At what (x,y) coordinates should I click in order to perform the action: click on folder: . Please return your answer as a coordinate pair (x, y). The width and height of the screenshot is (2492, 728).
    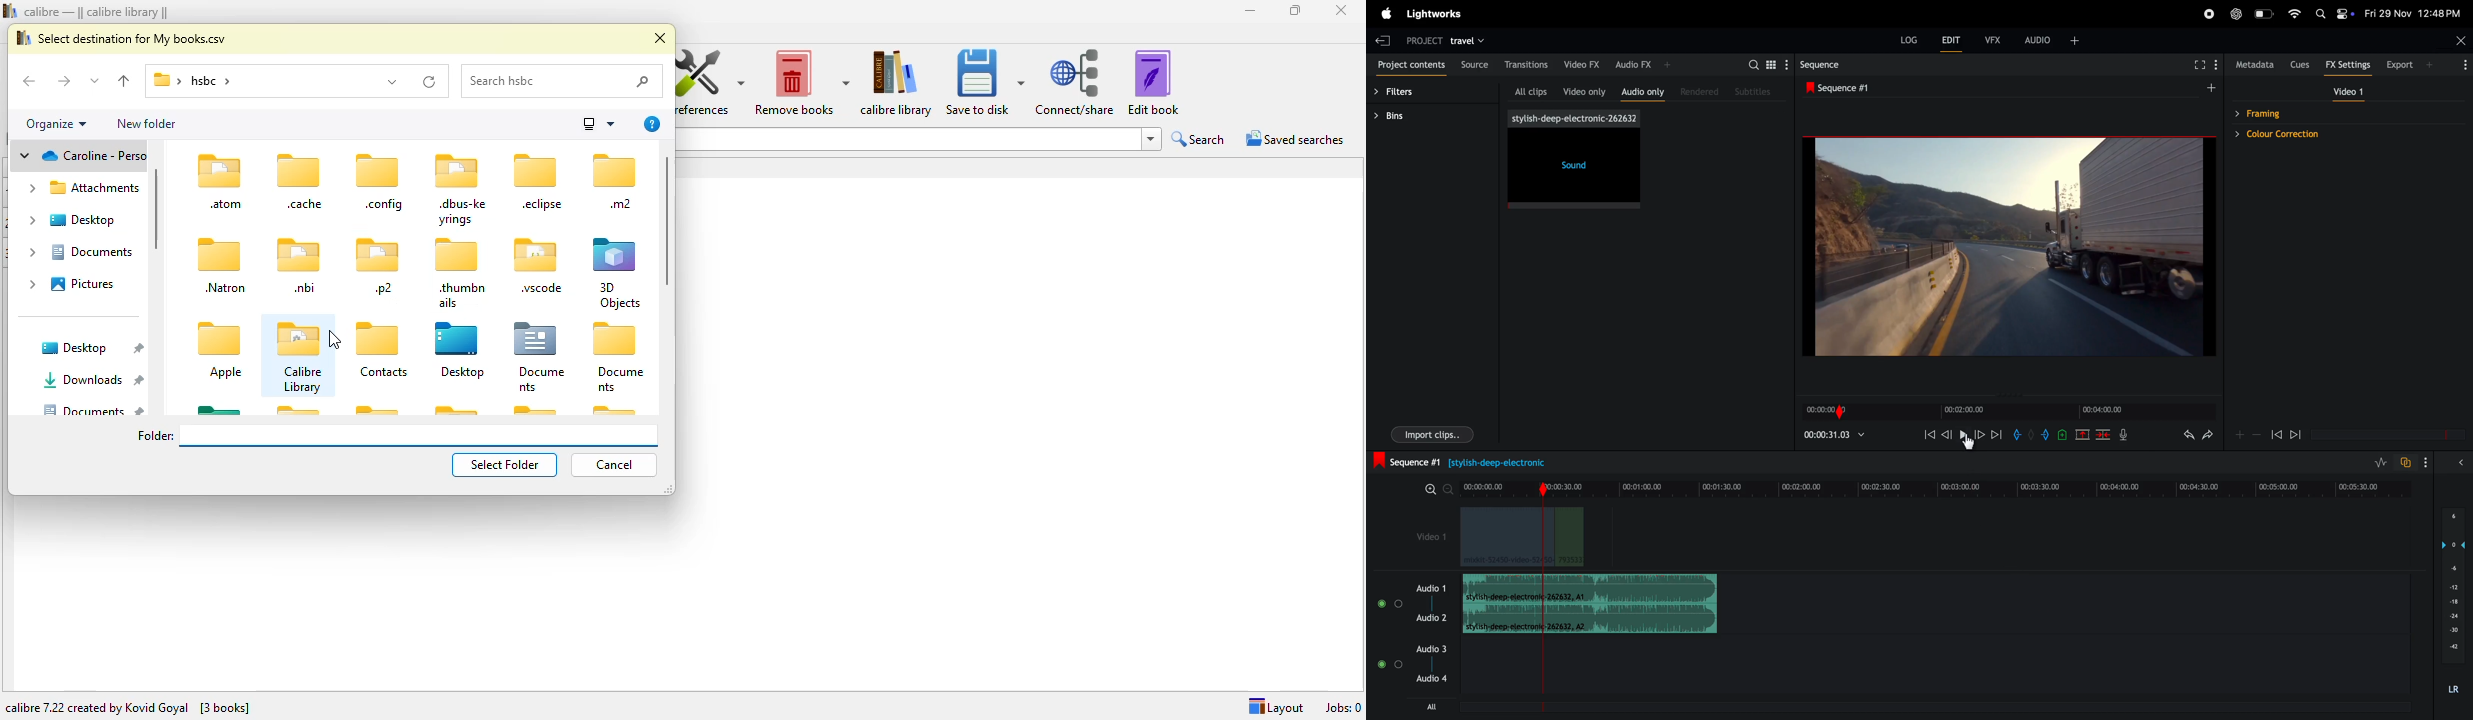
    Looking at the image, I should click on (396, 436).